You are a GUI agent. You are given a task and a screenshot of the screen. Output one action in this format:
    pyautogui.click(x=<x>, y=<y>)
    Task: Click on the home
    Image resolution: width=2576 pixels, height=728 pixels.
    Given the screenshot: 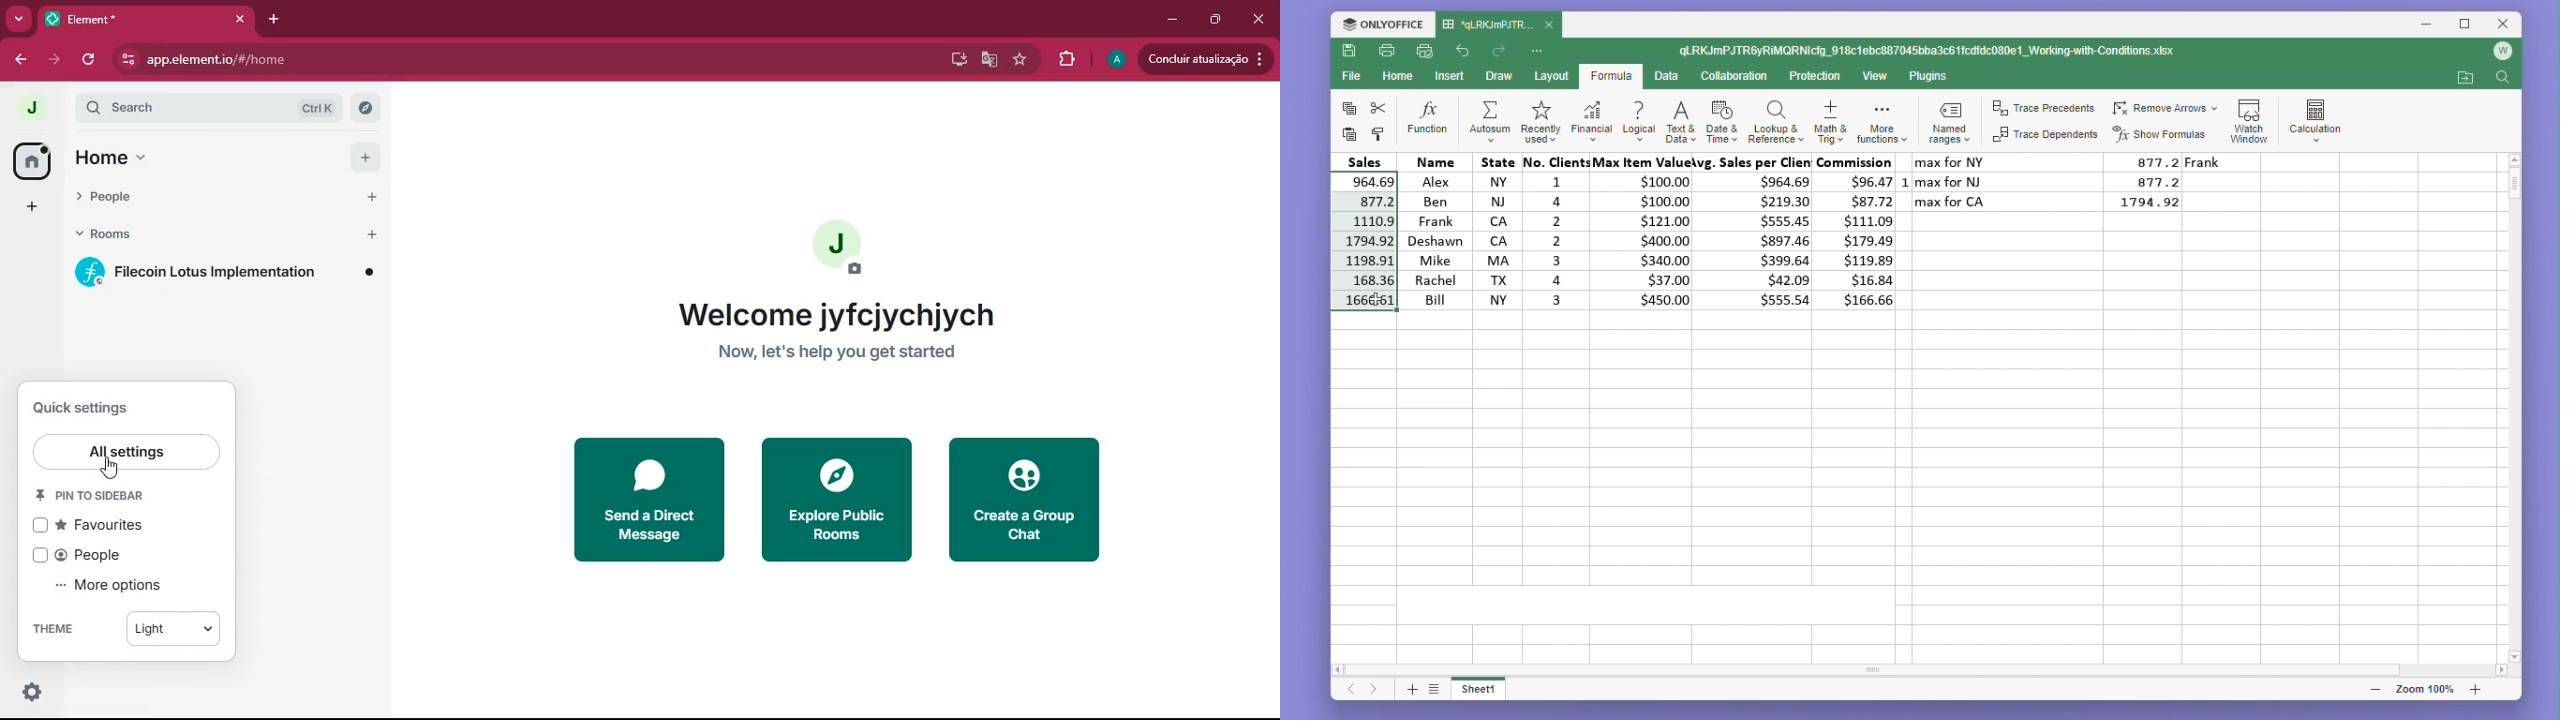 What is the action you would take?
    pyautogui.click(x=1394, y=75)
    